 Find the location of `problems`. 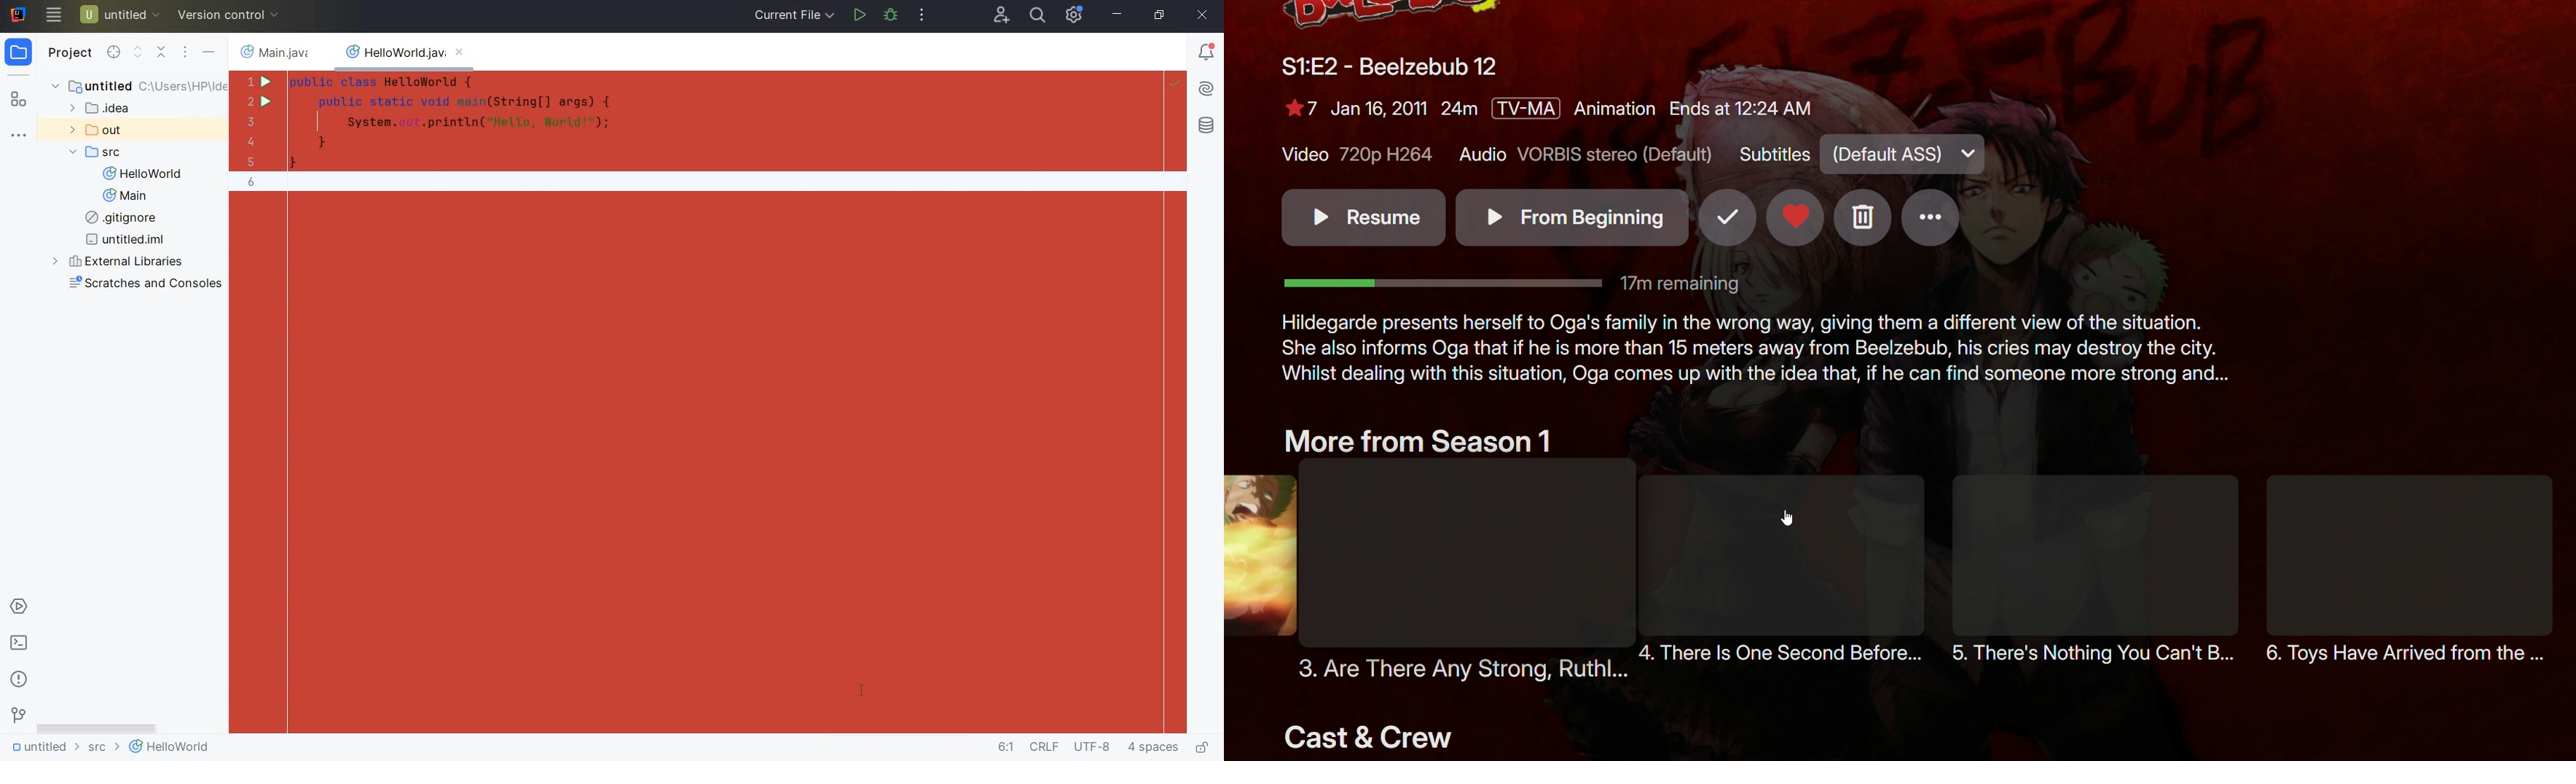

problems is located at coordinates (19, 679).